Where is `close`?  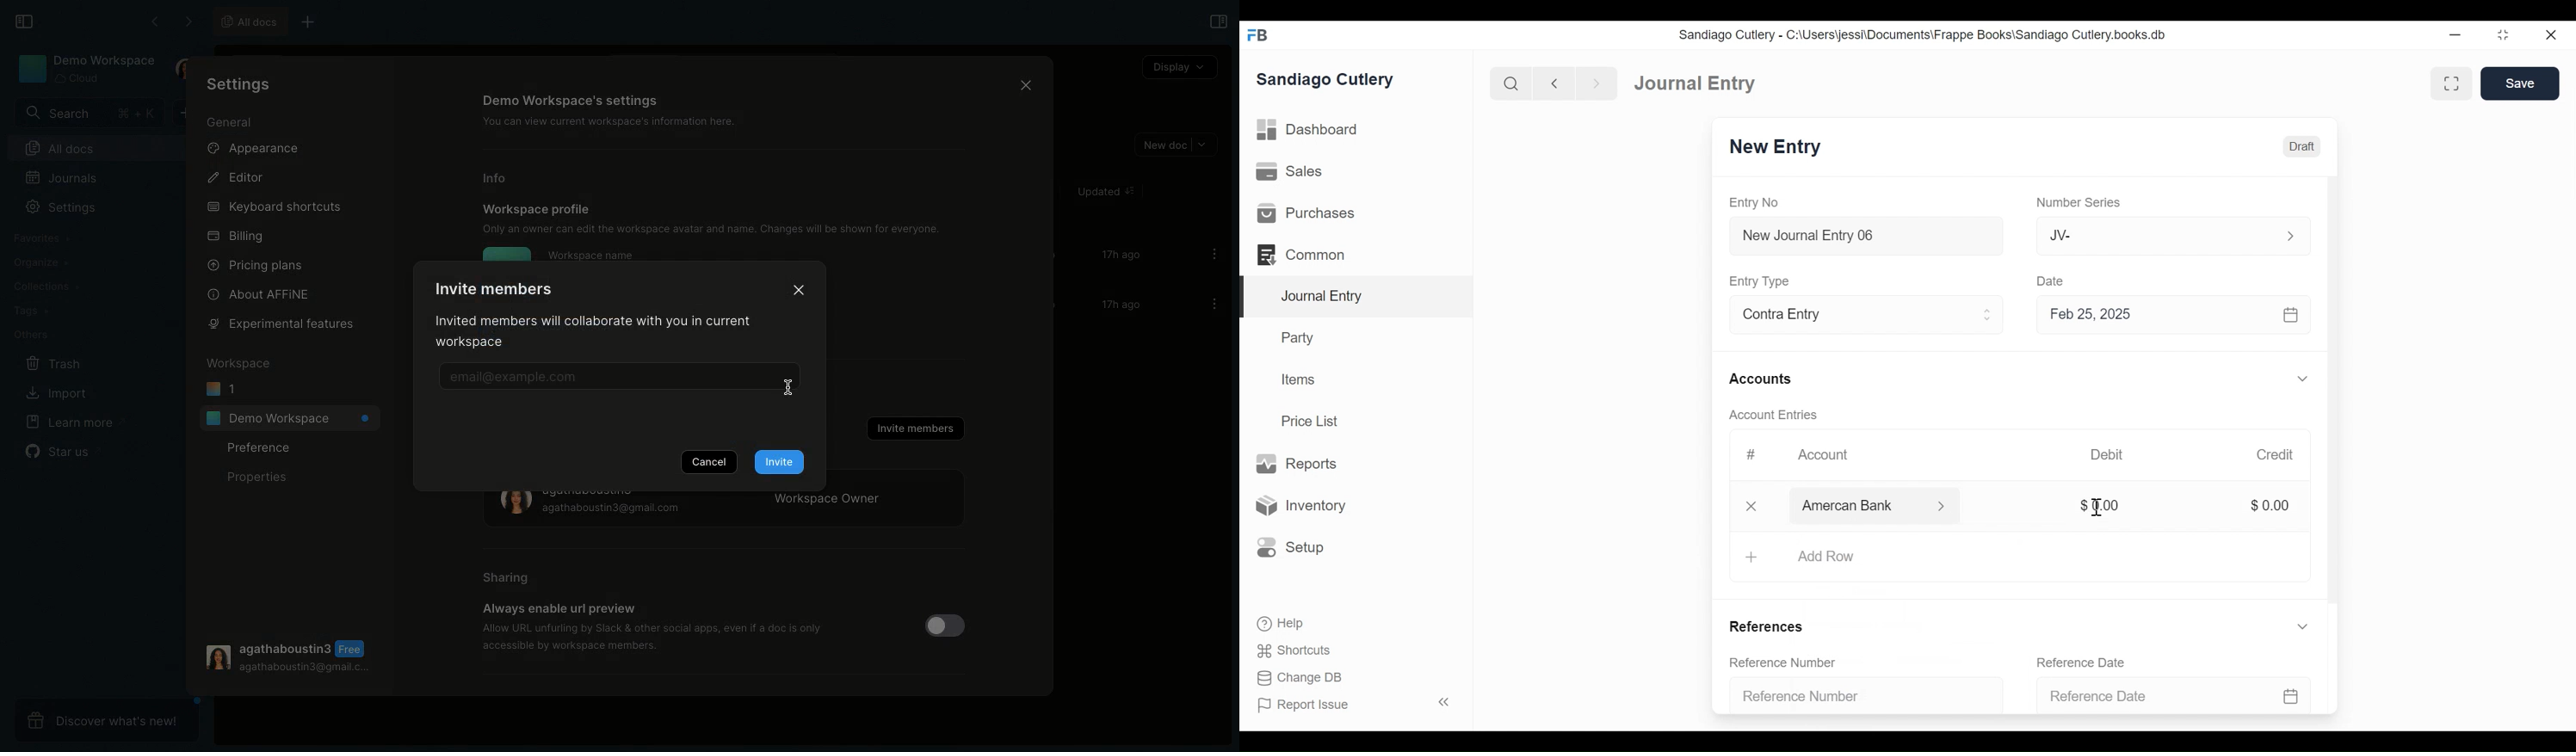 close is located at coordinates (1755, 505).